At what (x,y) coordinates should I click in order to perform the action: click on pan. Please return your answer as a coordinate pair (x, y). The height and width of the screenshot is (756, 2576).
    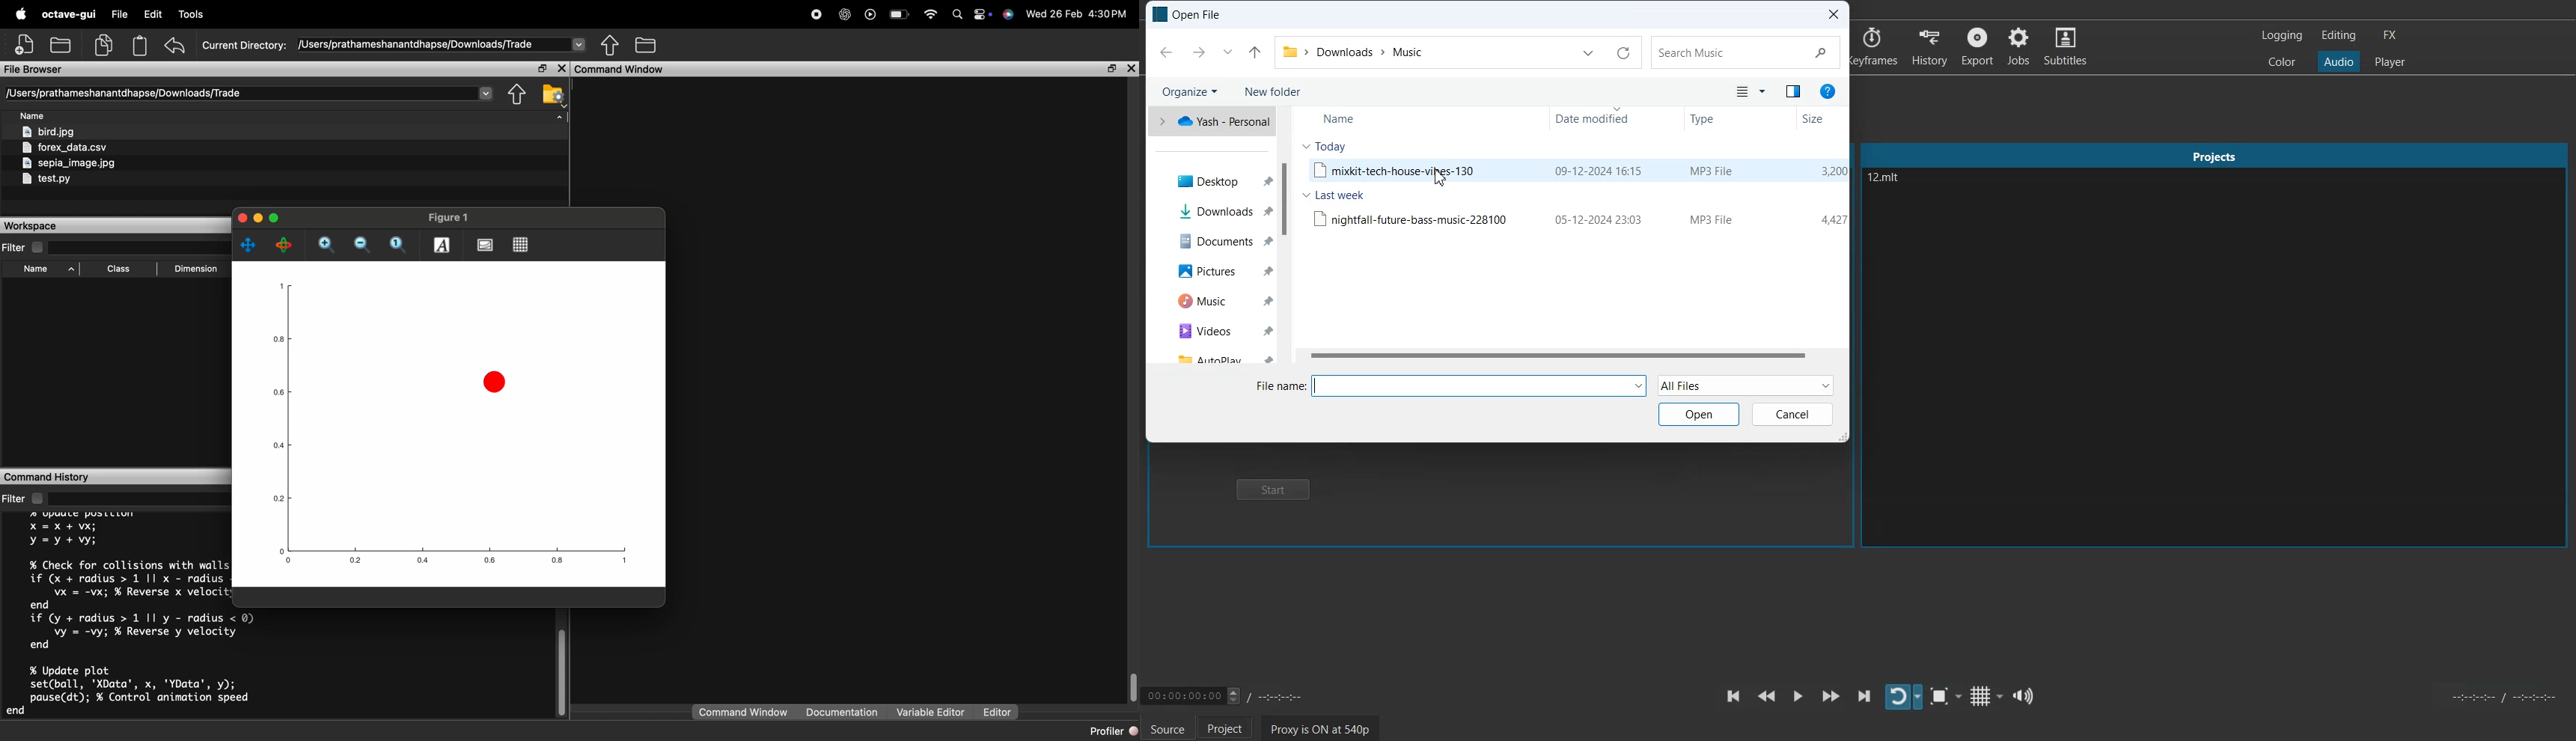
    Looking at the image, I should click on (247, 246).